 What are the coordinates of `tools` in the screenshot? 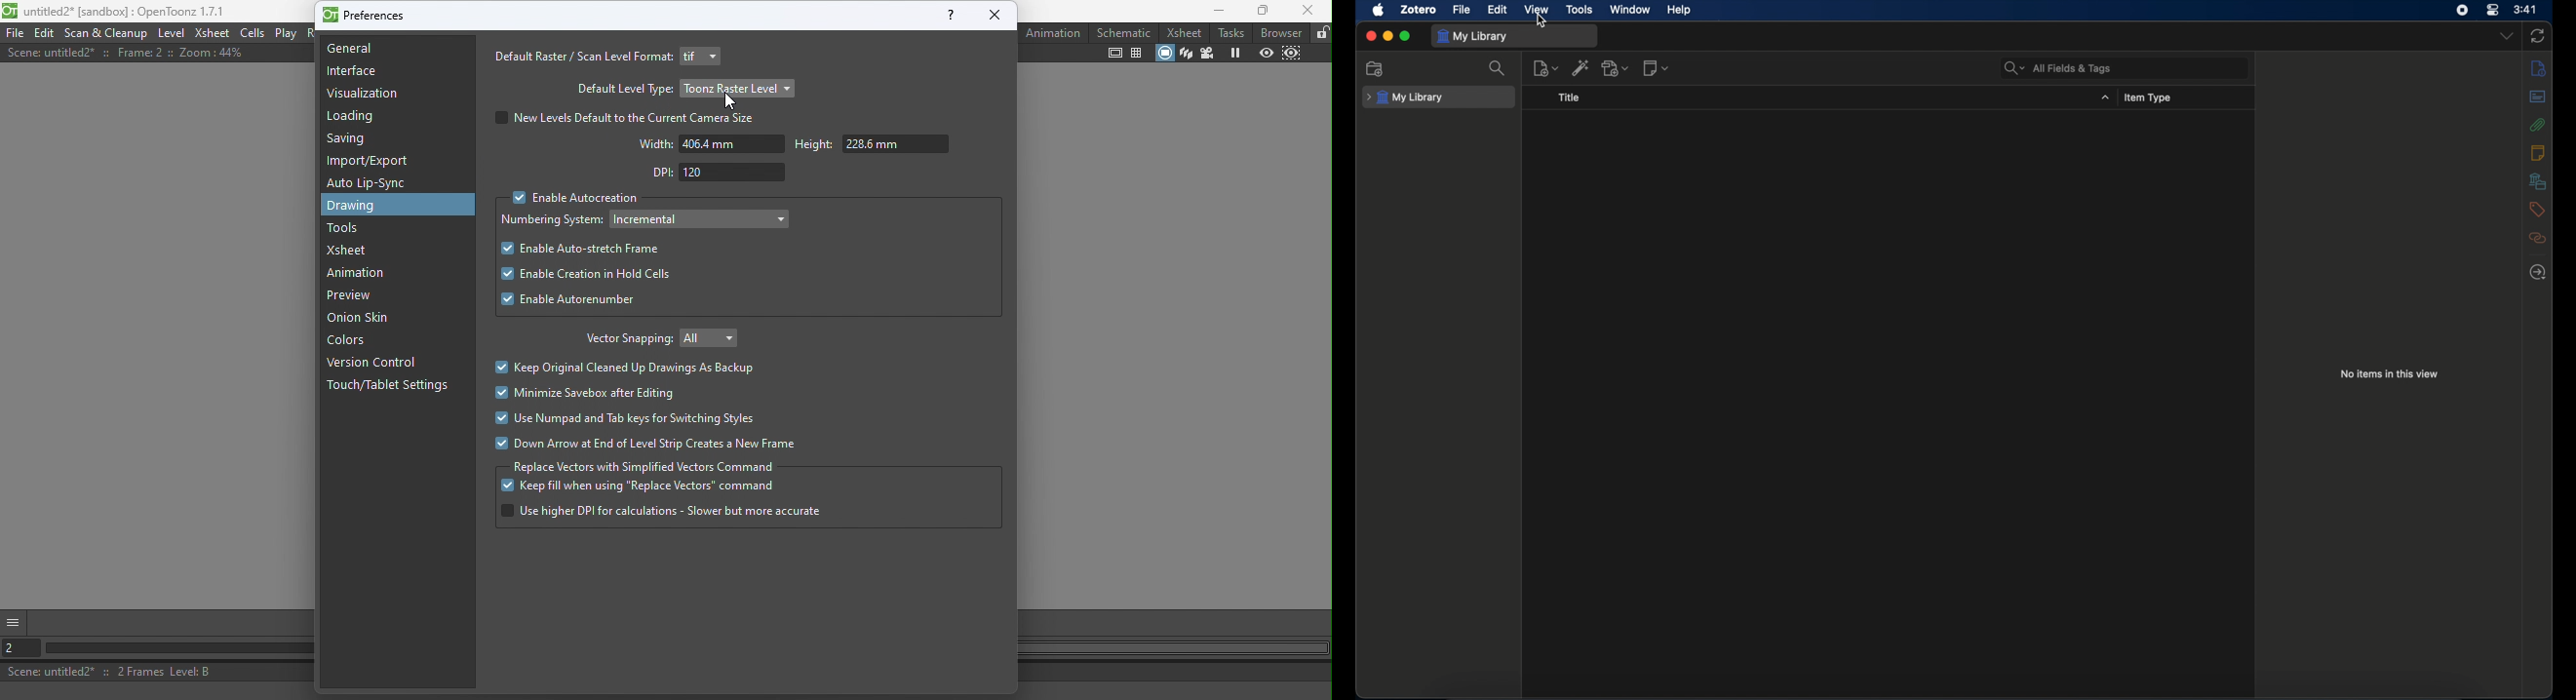 It's located at (1580, 10).